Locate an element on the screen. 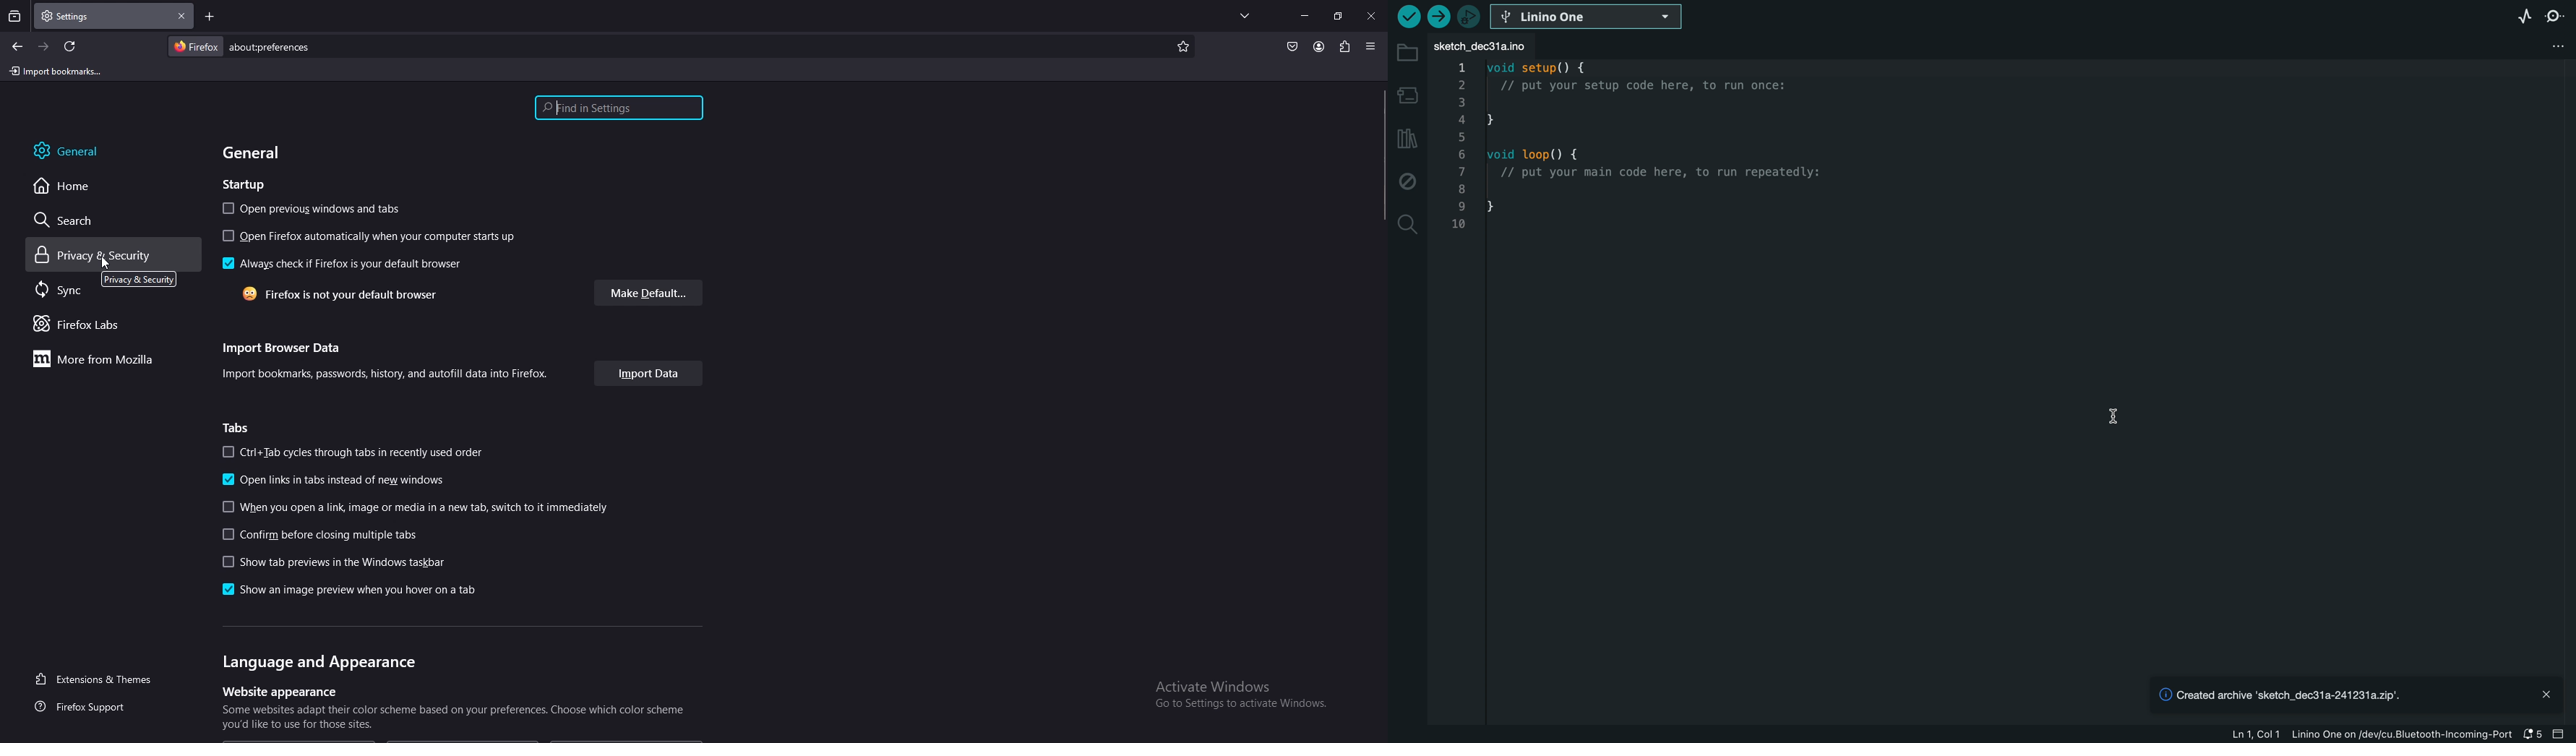  website appearance is located at coordinates (458, 709).